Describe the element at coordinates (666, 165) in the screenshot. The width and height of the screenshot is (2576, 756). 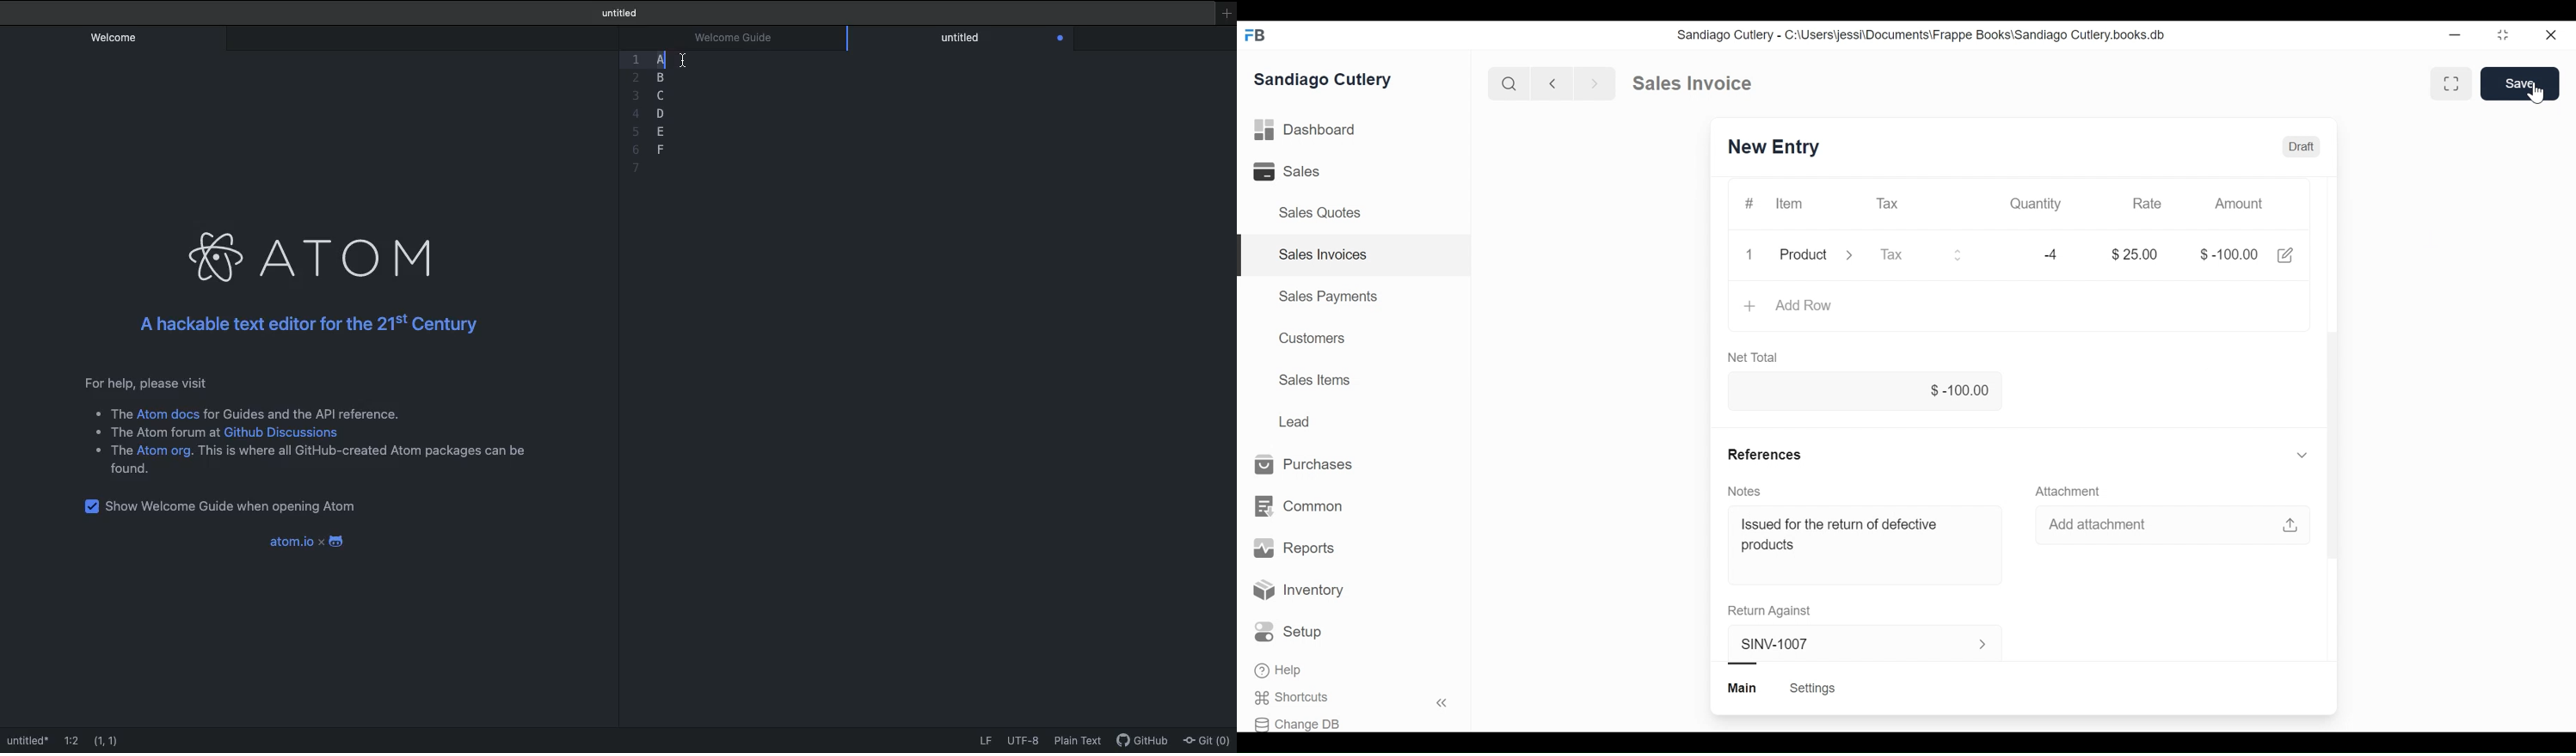
I see `blank` at that location.